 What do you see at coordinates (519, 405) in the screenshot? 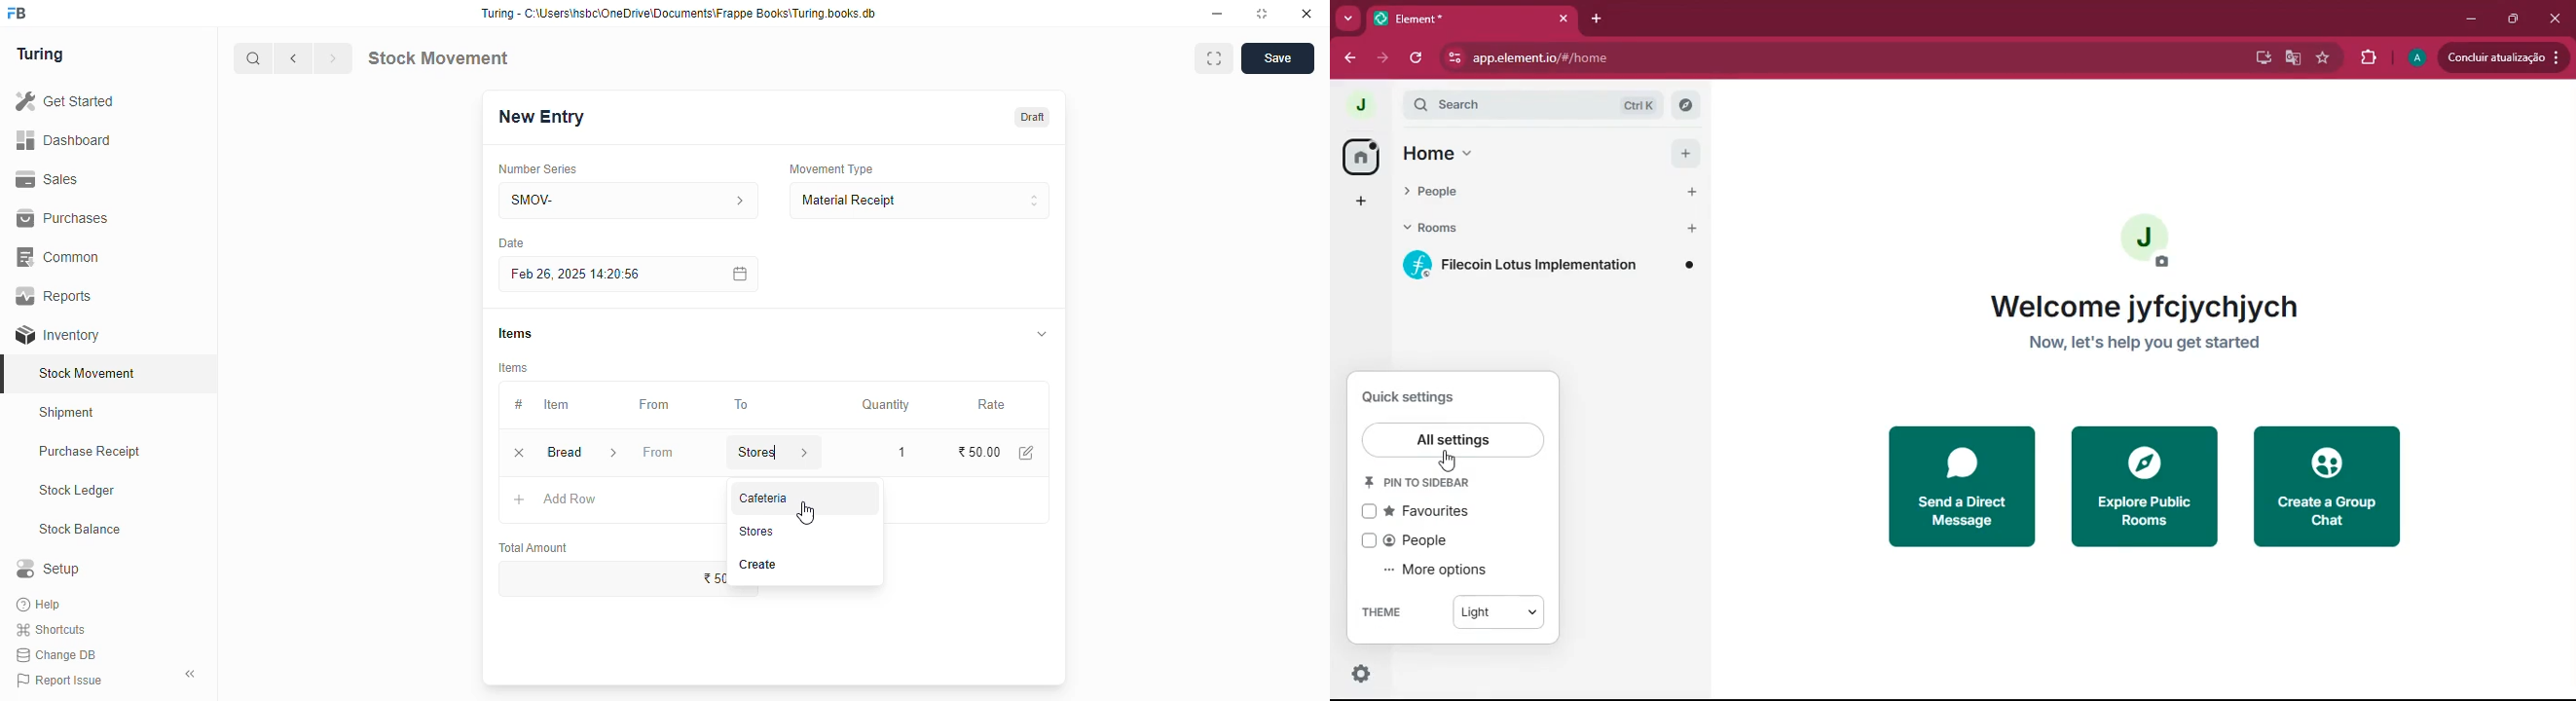
I see `#` at bounding box center [519, 405].